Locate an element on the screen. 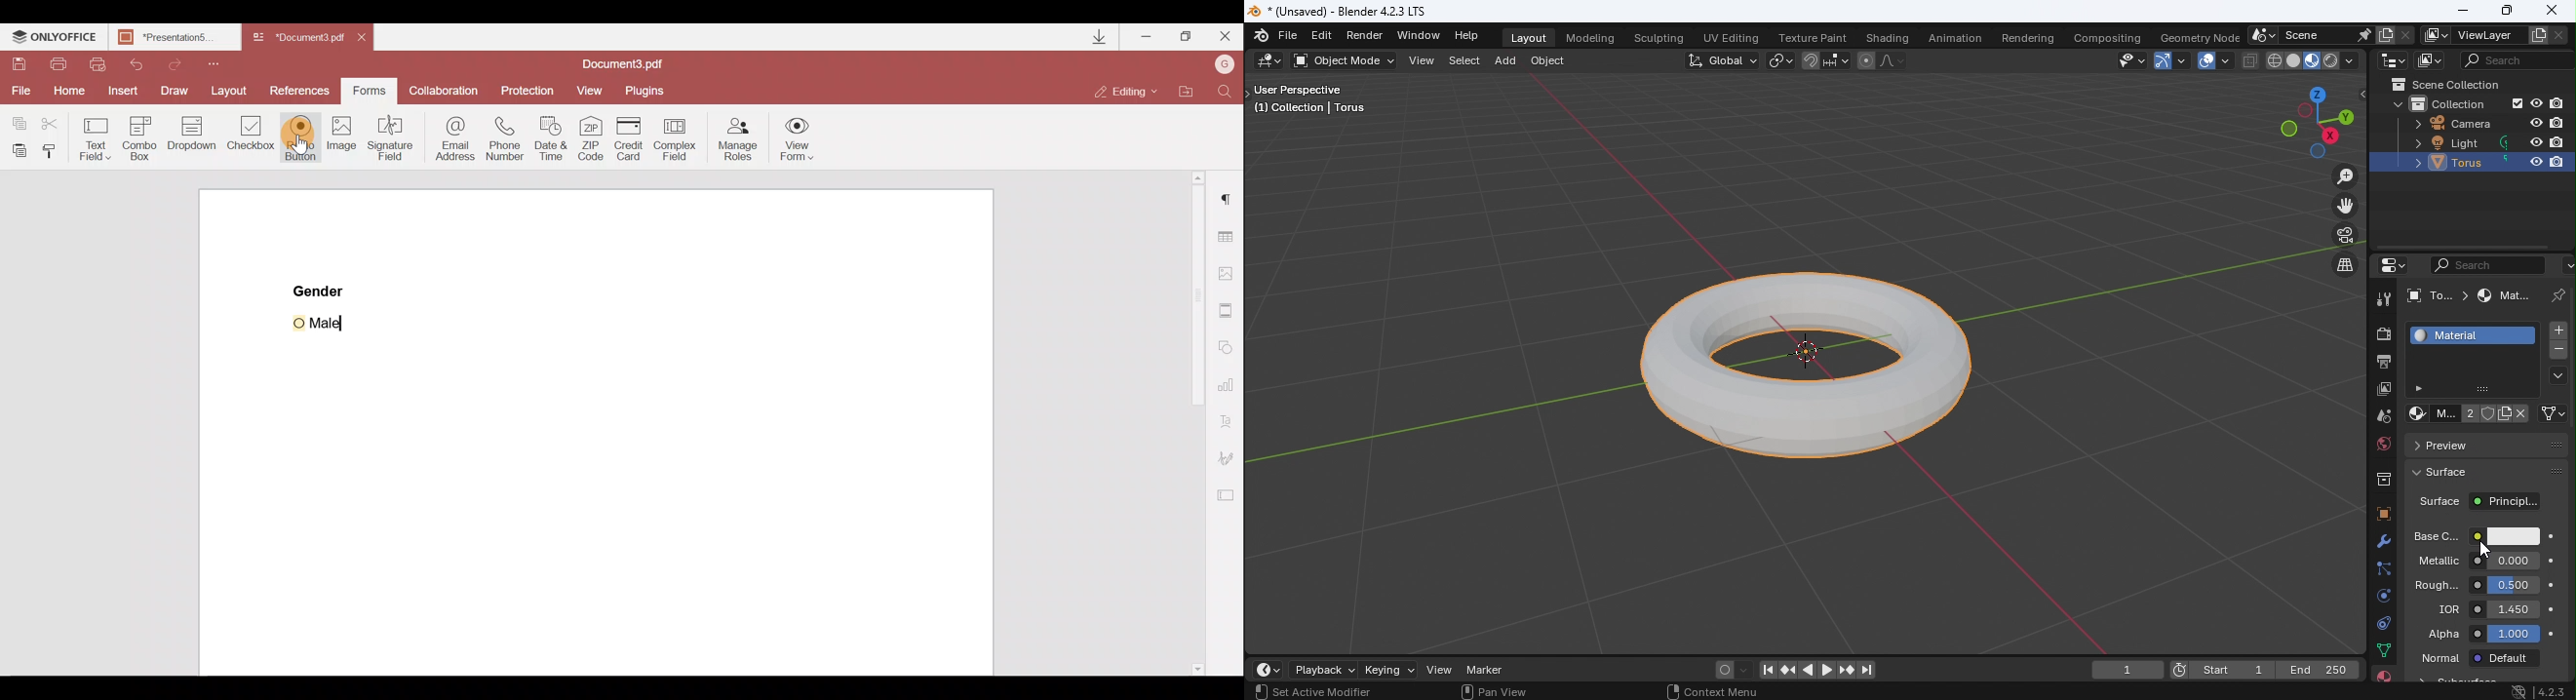 The height and width of the screenshot is (700, 2576). Display filter is located at coordinates (2486, 265).